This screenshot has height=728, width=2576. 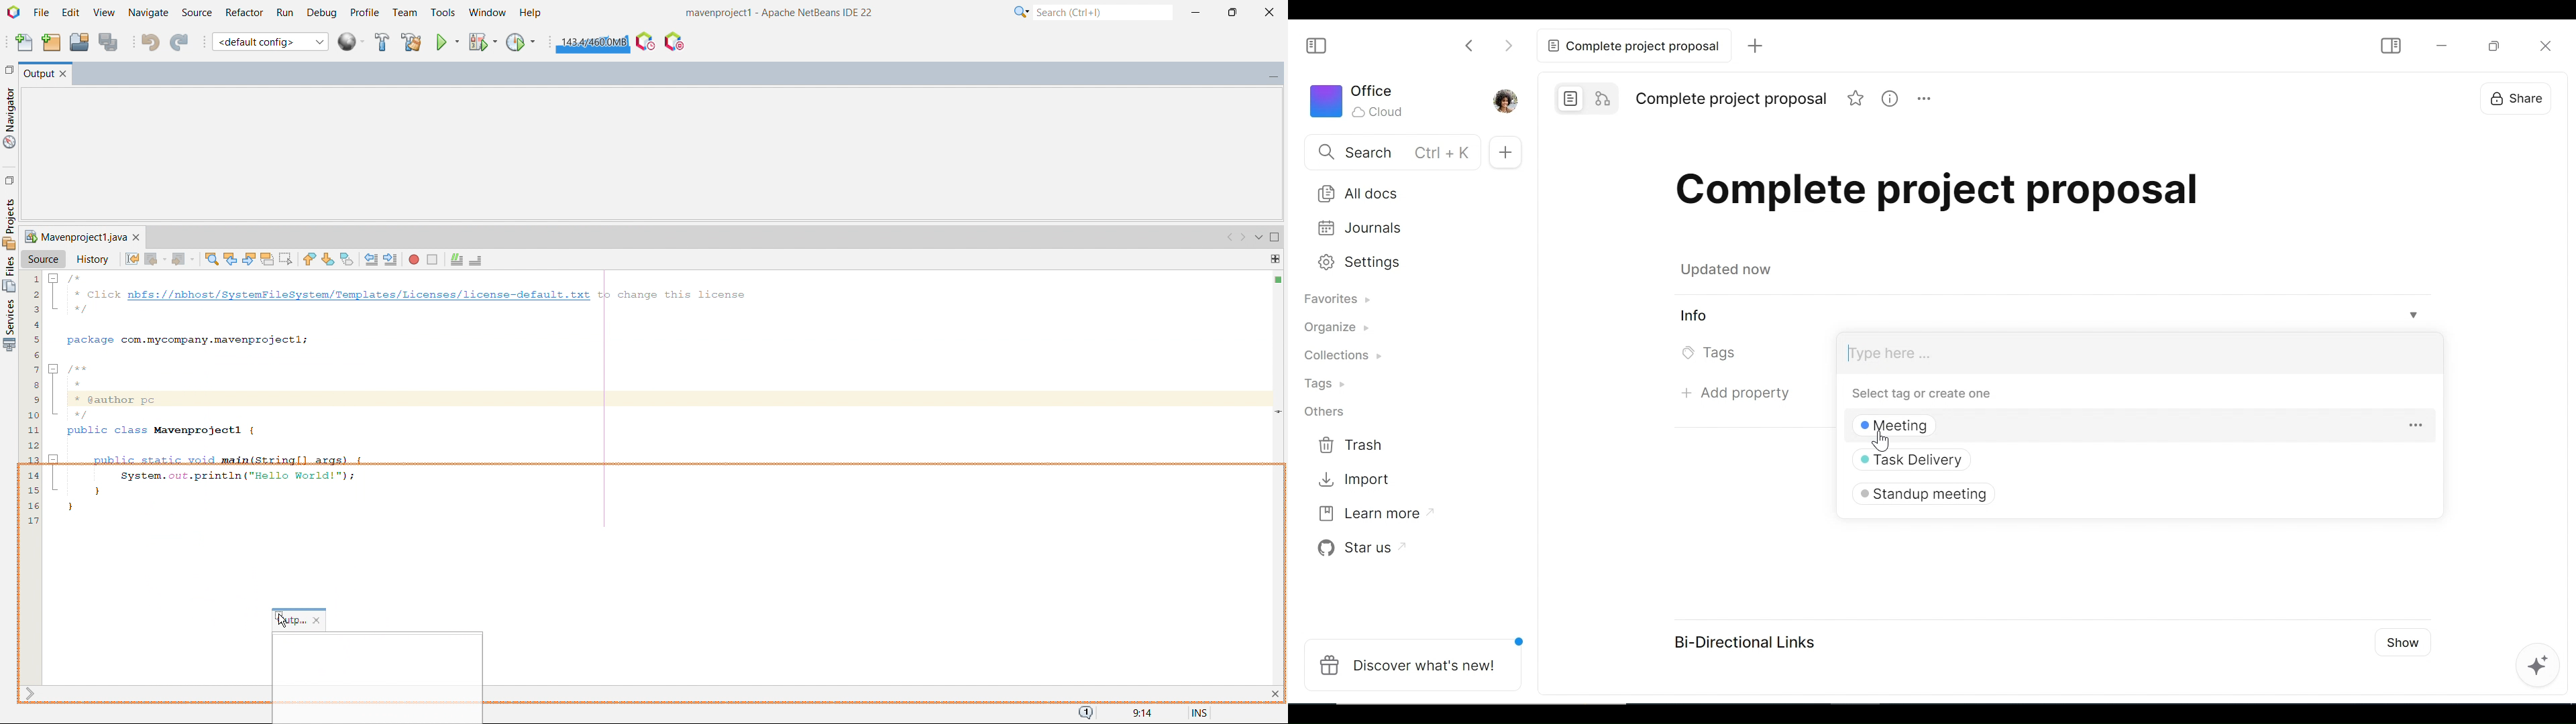 What do you see at coordinates (78, 40) in the screenshot?
I see `open project` at bounding box center [78, 40].